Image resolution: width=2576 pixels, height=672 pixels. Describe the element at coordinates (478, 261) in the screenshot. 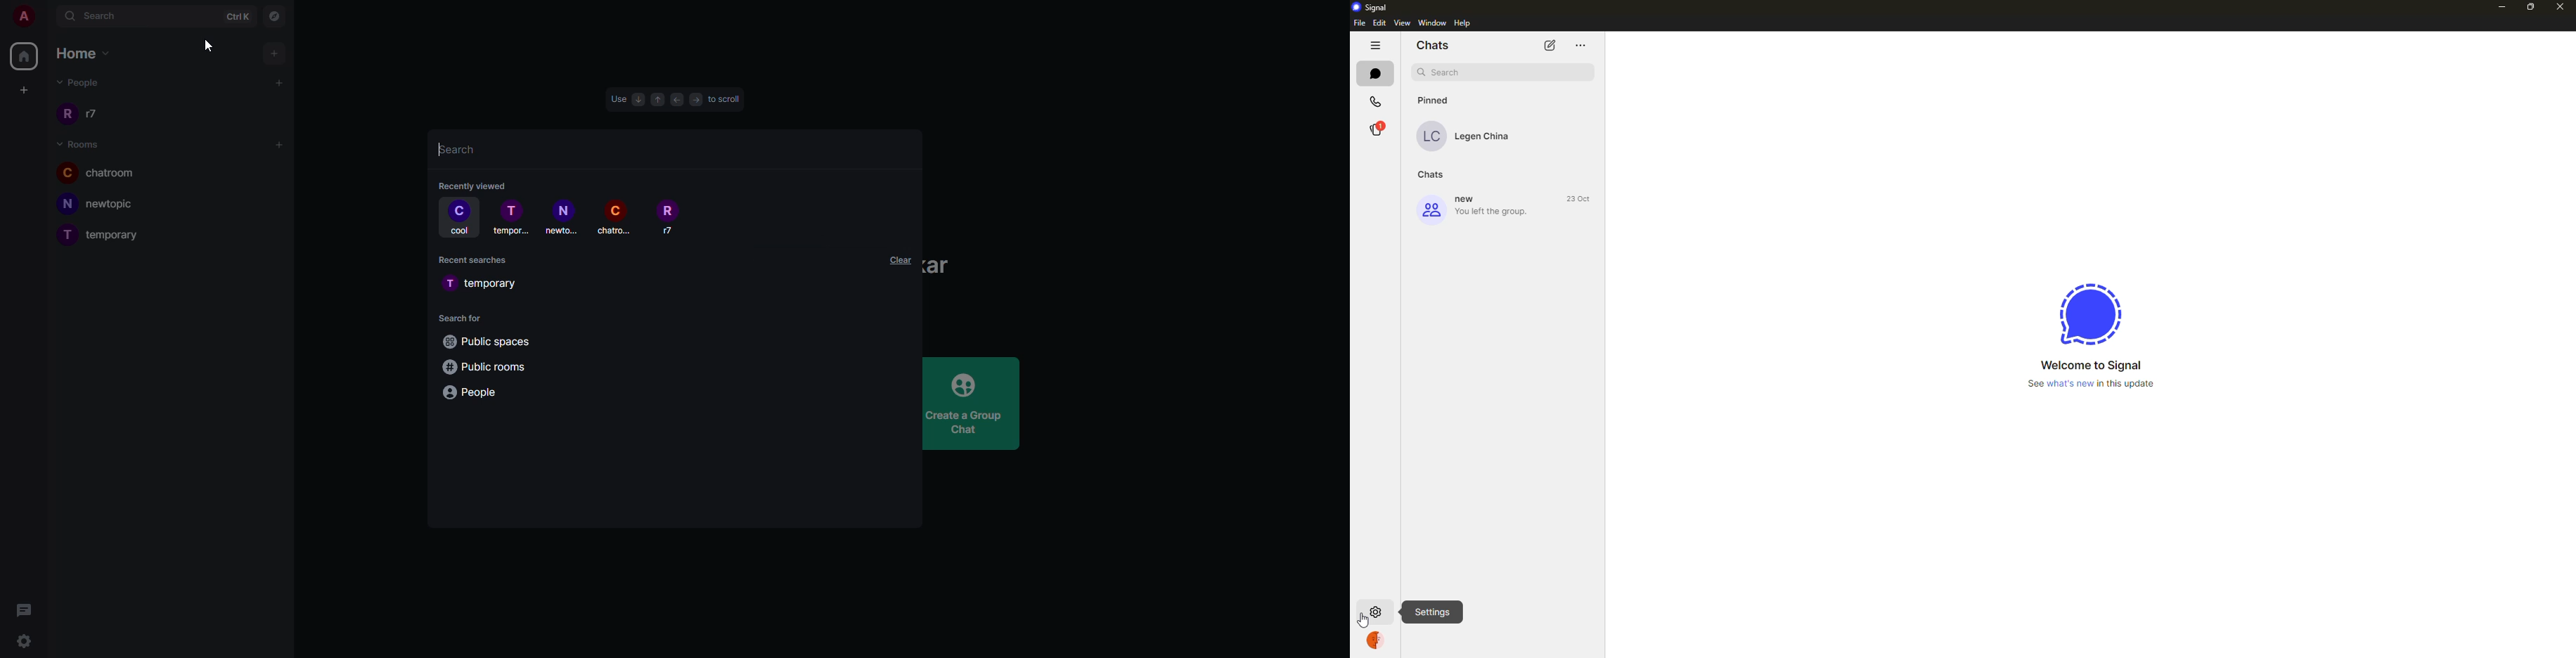

I see `recent` at that location.